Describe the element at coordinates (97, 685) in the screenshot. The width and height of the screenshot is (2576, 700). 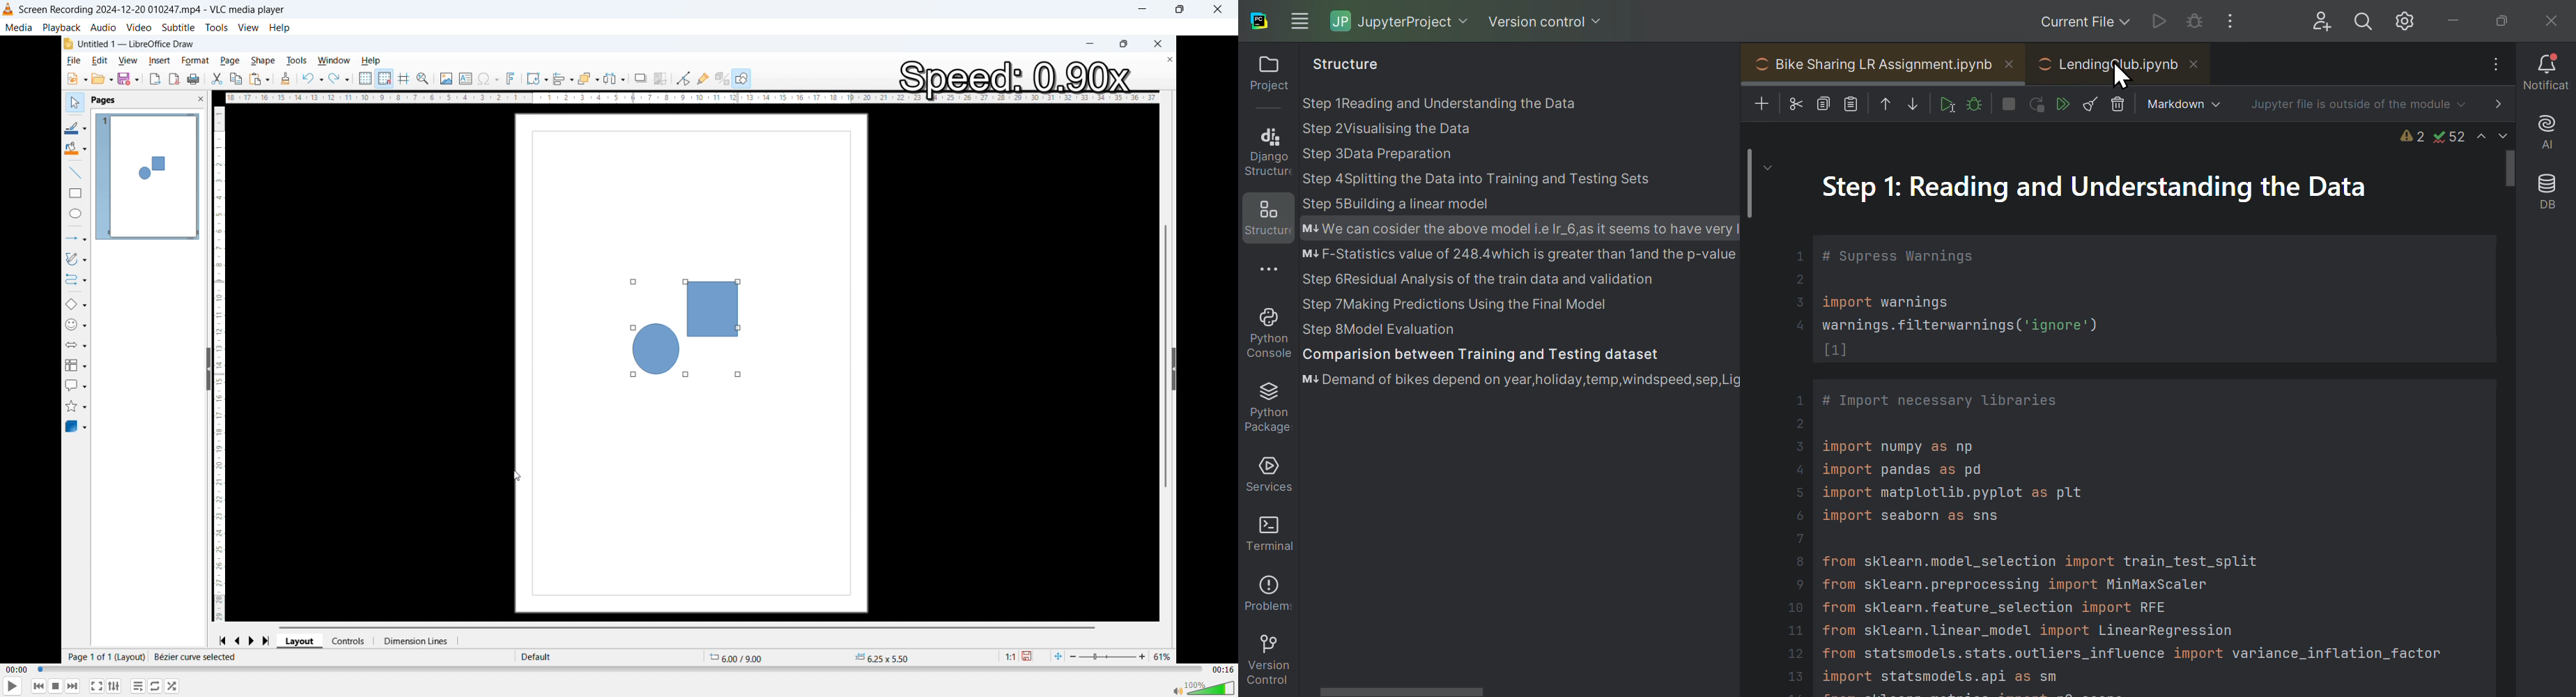
I see `Full screen ` at that location.